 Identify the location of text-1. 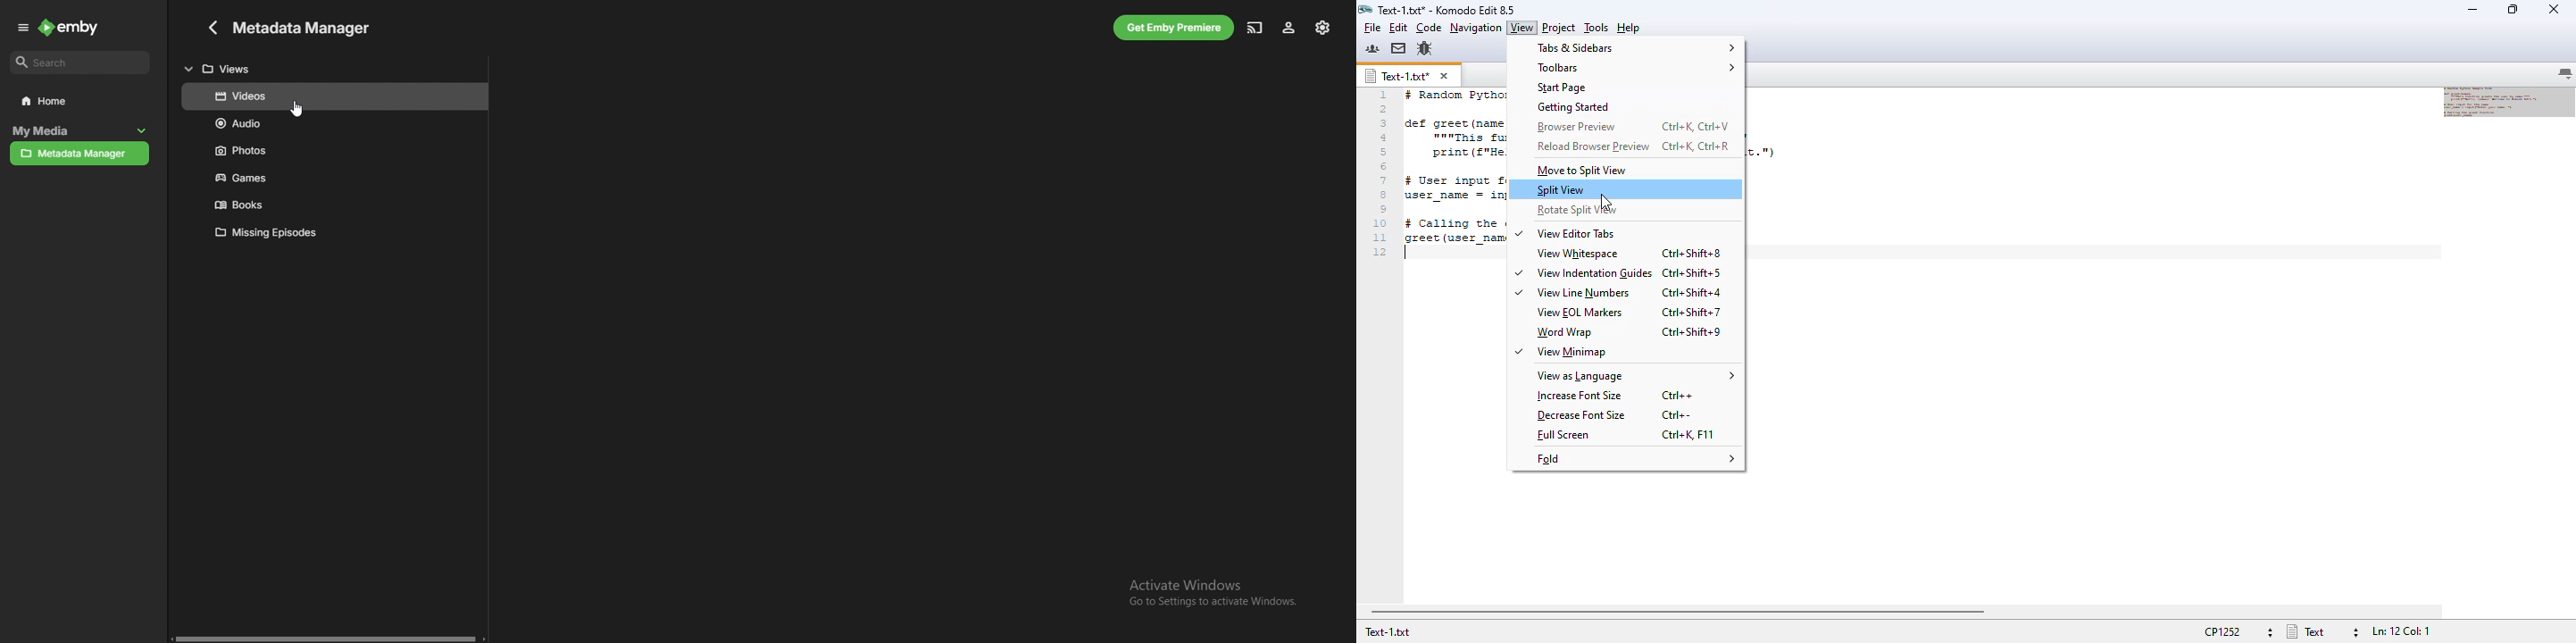
(1397, 76).